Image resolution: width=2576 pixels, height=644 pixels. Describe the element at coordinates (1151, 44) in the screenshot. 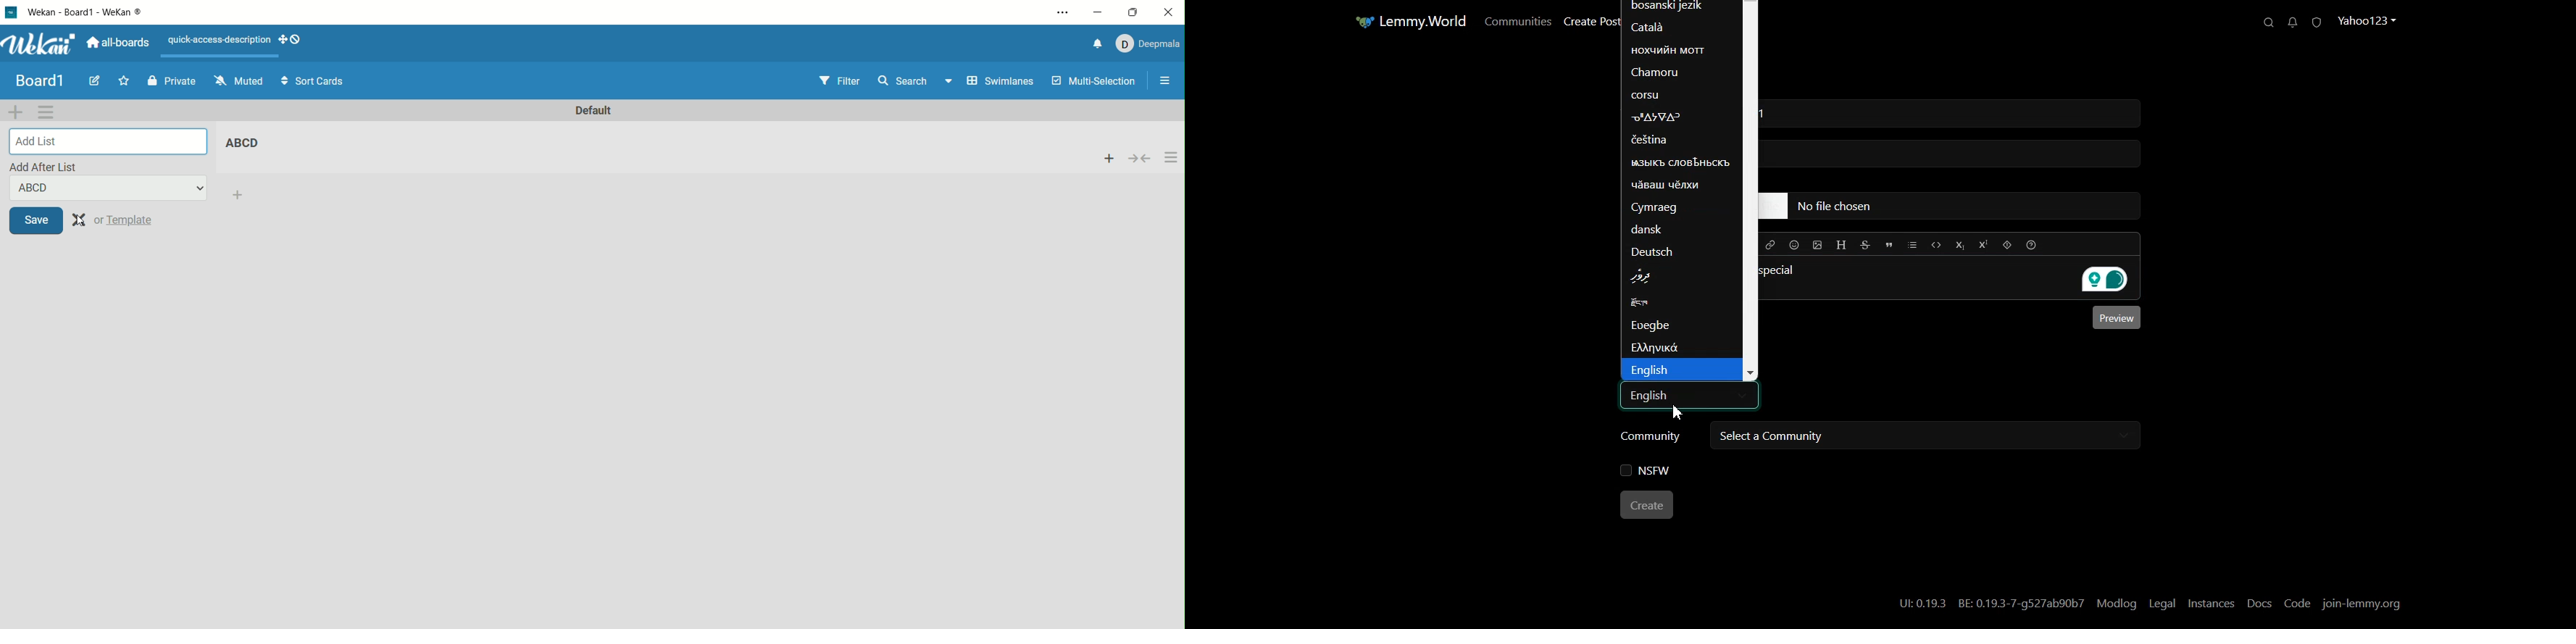

I see `account` at that location.